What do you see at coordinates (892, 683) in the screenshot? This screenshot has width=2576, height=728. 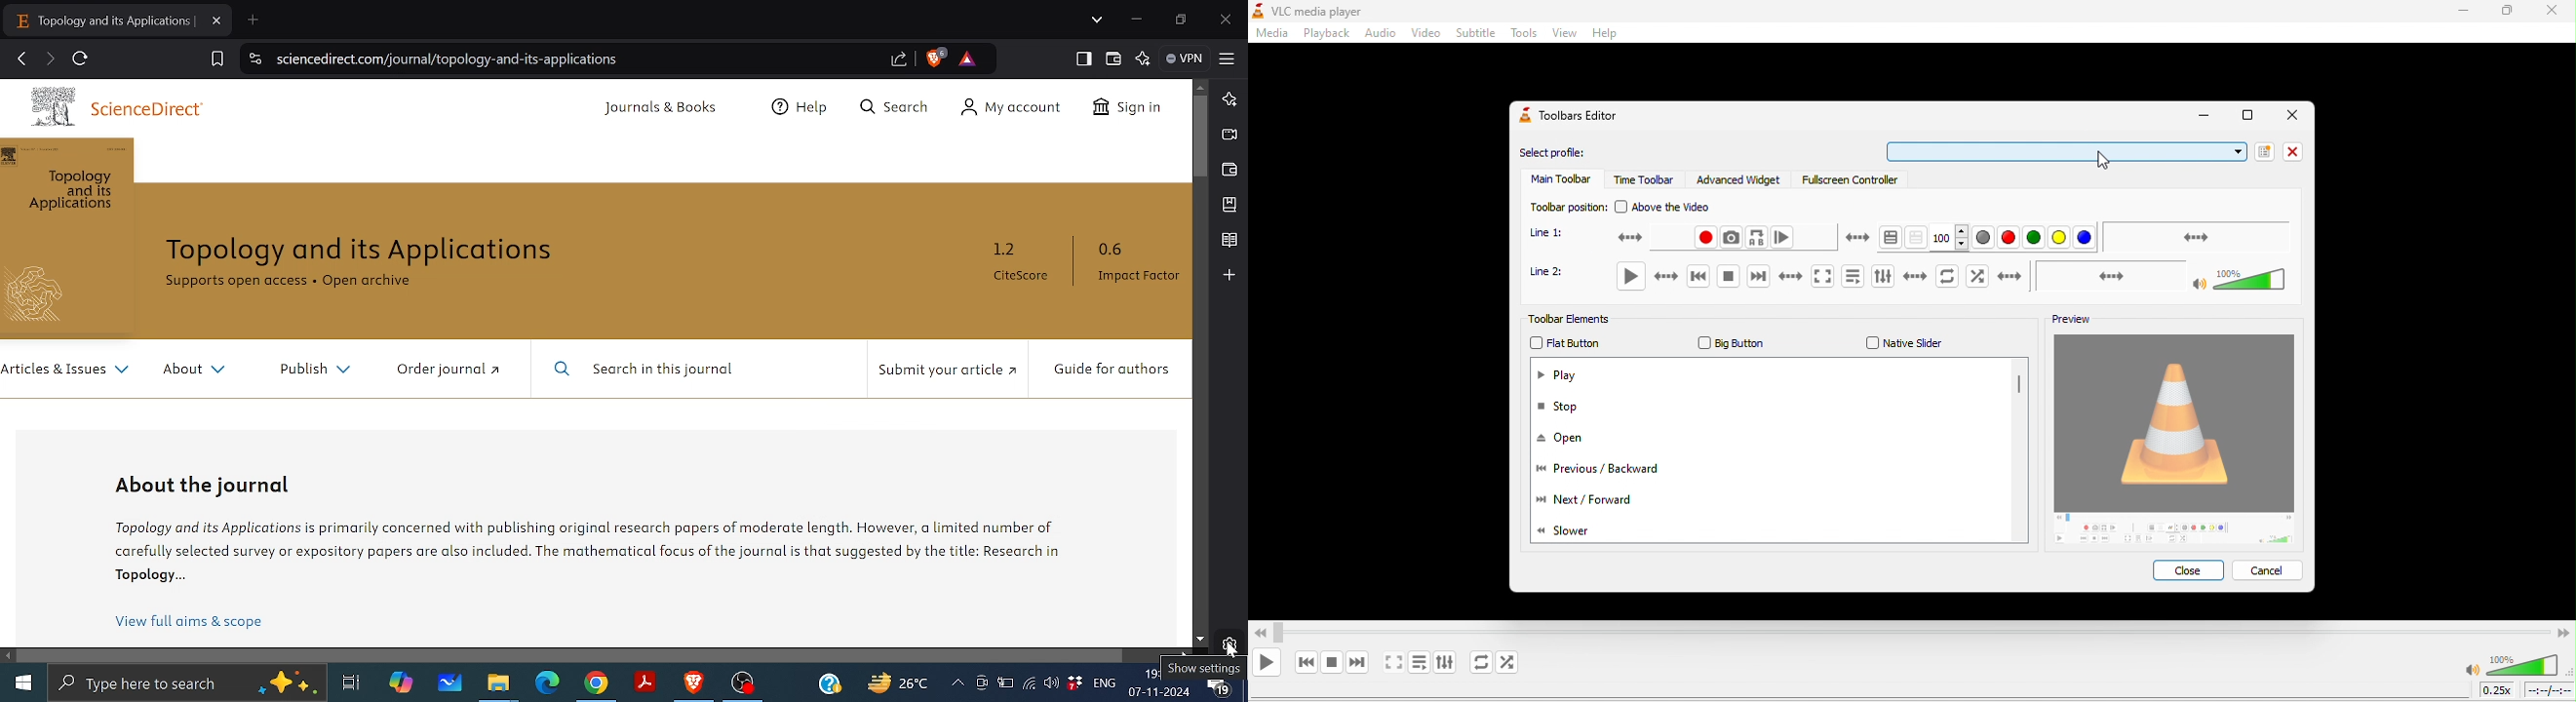 I see `26° C` at bounding box center [892, 683].